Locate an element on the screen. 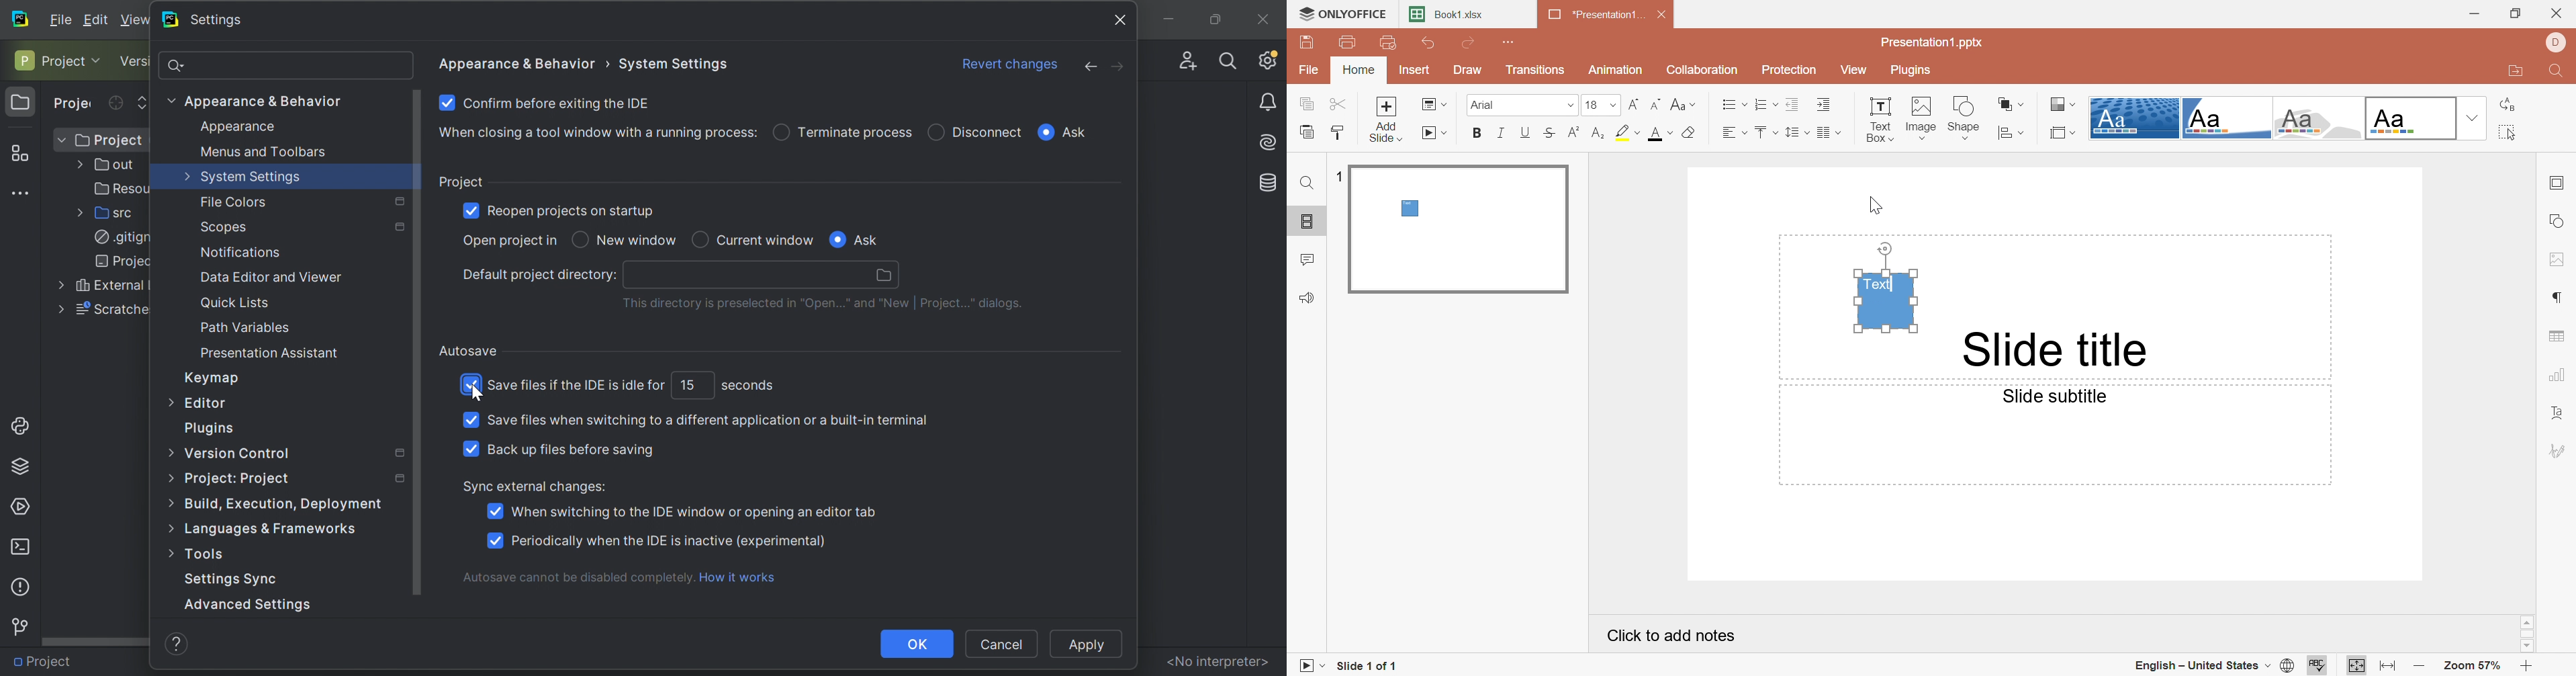 This screenshot has width=2576, height=700. Checkbox is located at coordinates (493, 540).